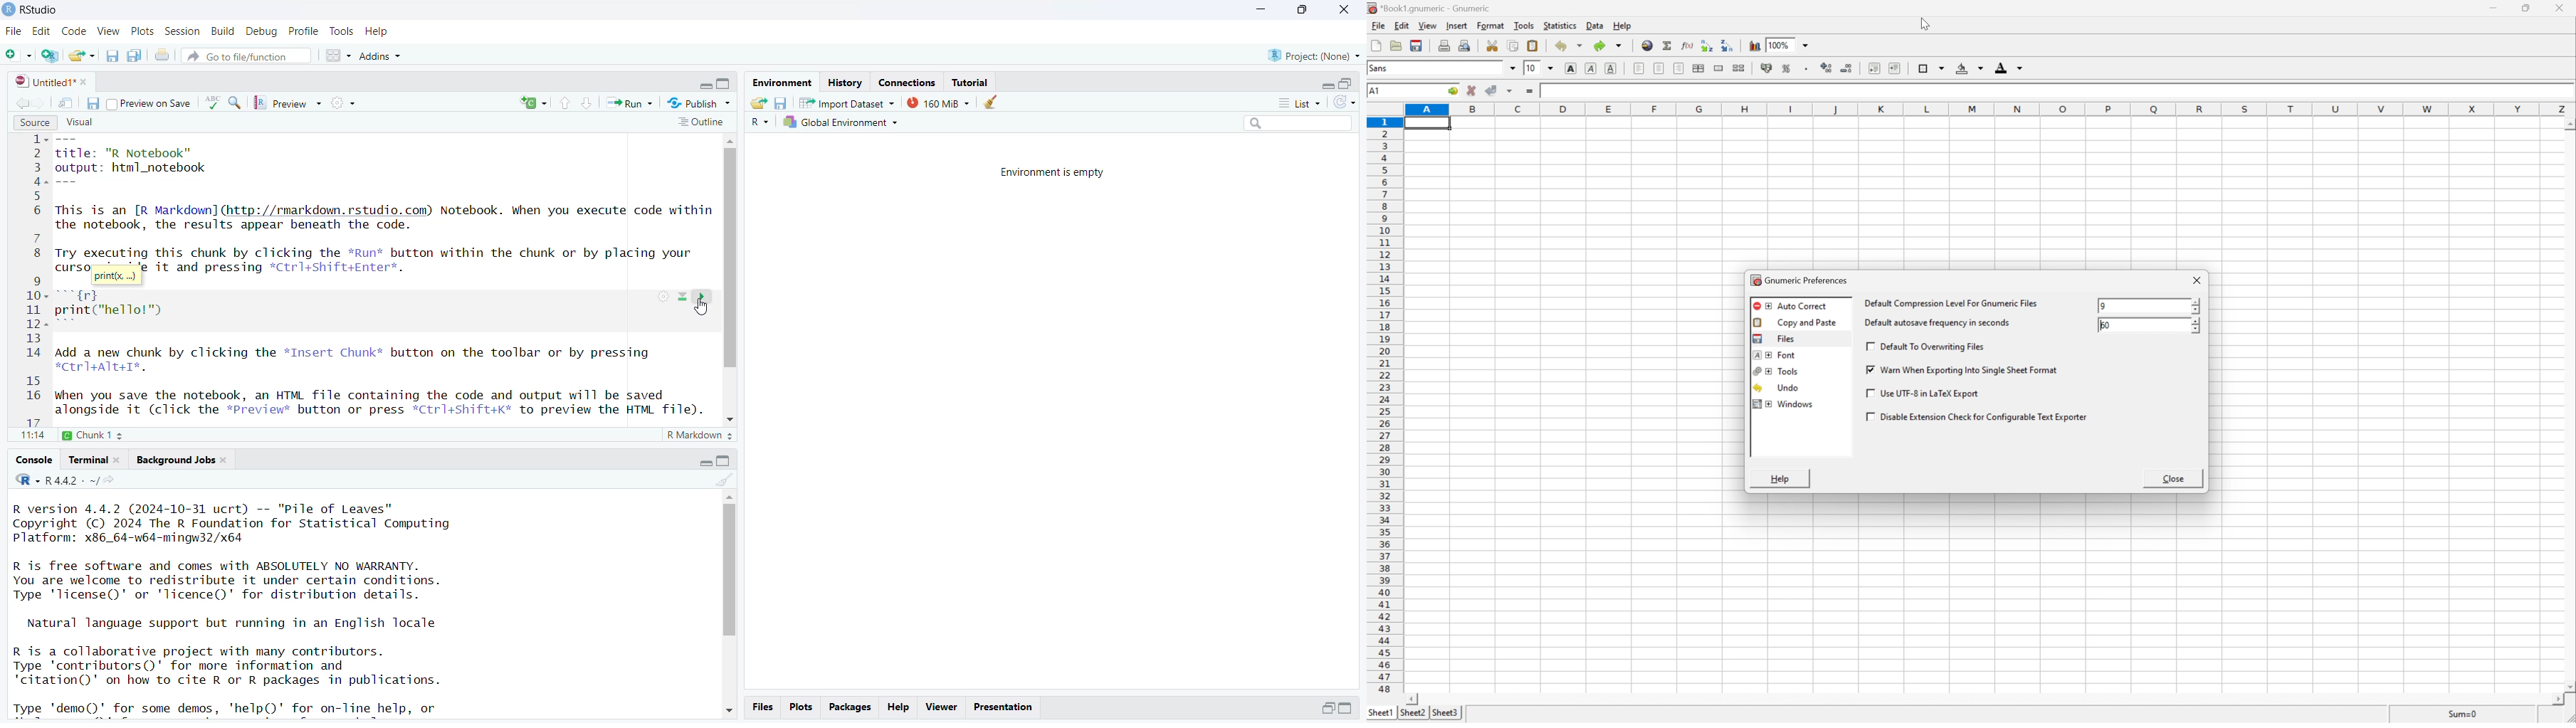 The width and height of the screenshot is (2576, 728). What do you see at coordinates (1668, 46) in the screenshot?
I see `sum in current cell` at bounding box center [1668, 46].